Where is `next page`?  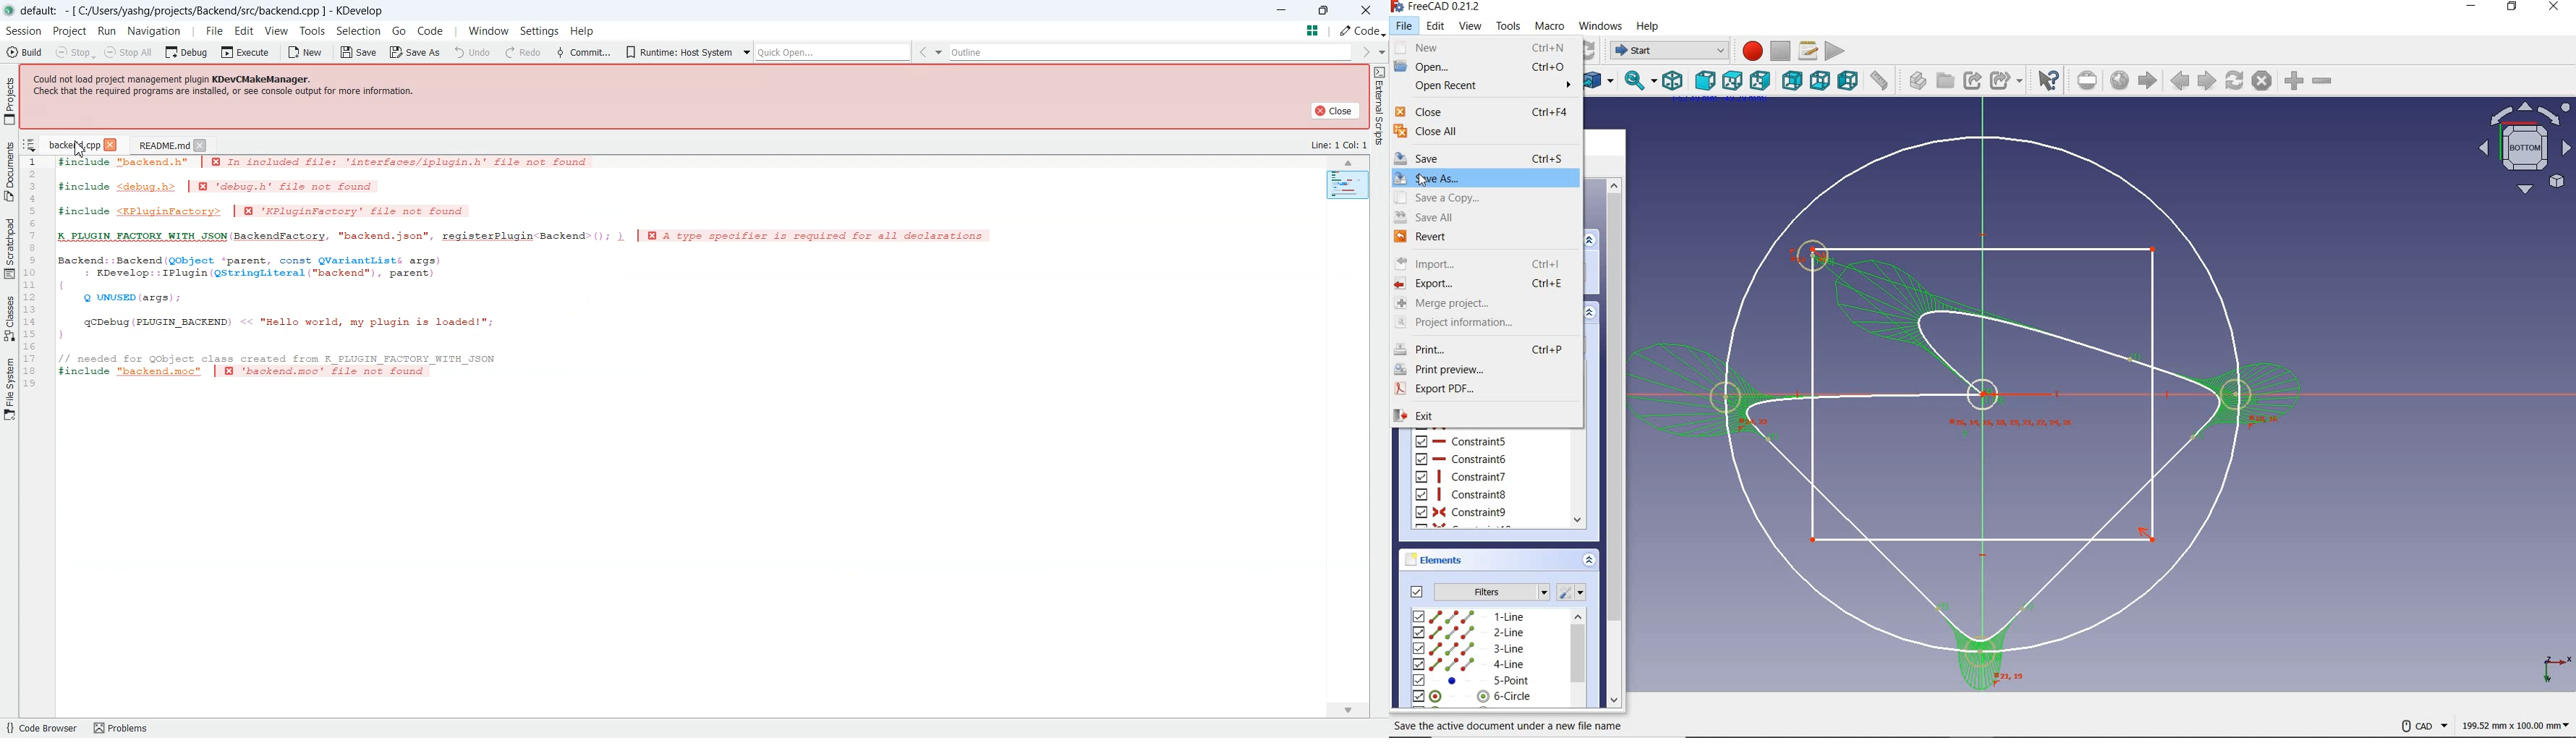 next page is located at coordinates (2206, 81).